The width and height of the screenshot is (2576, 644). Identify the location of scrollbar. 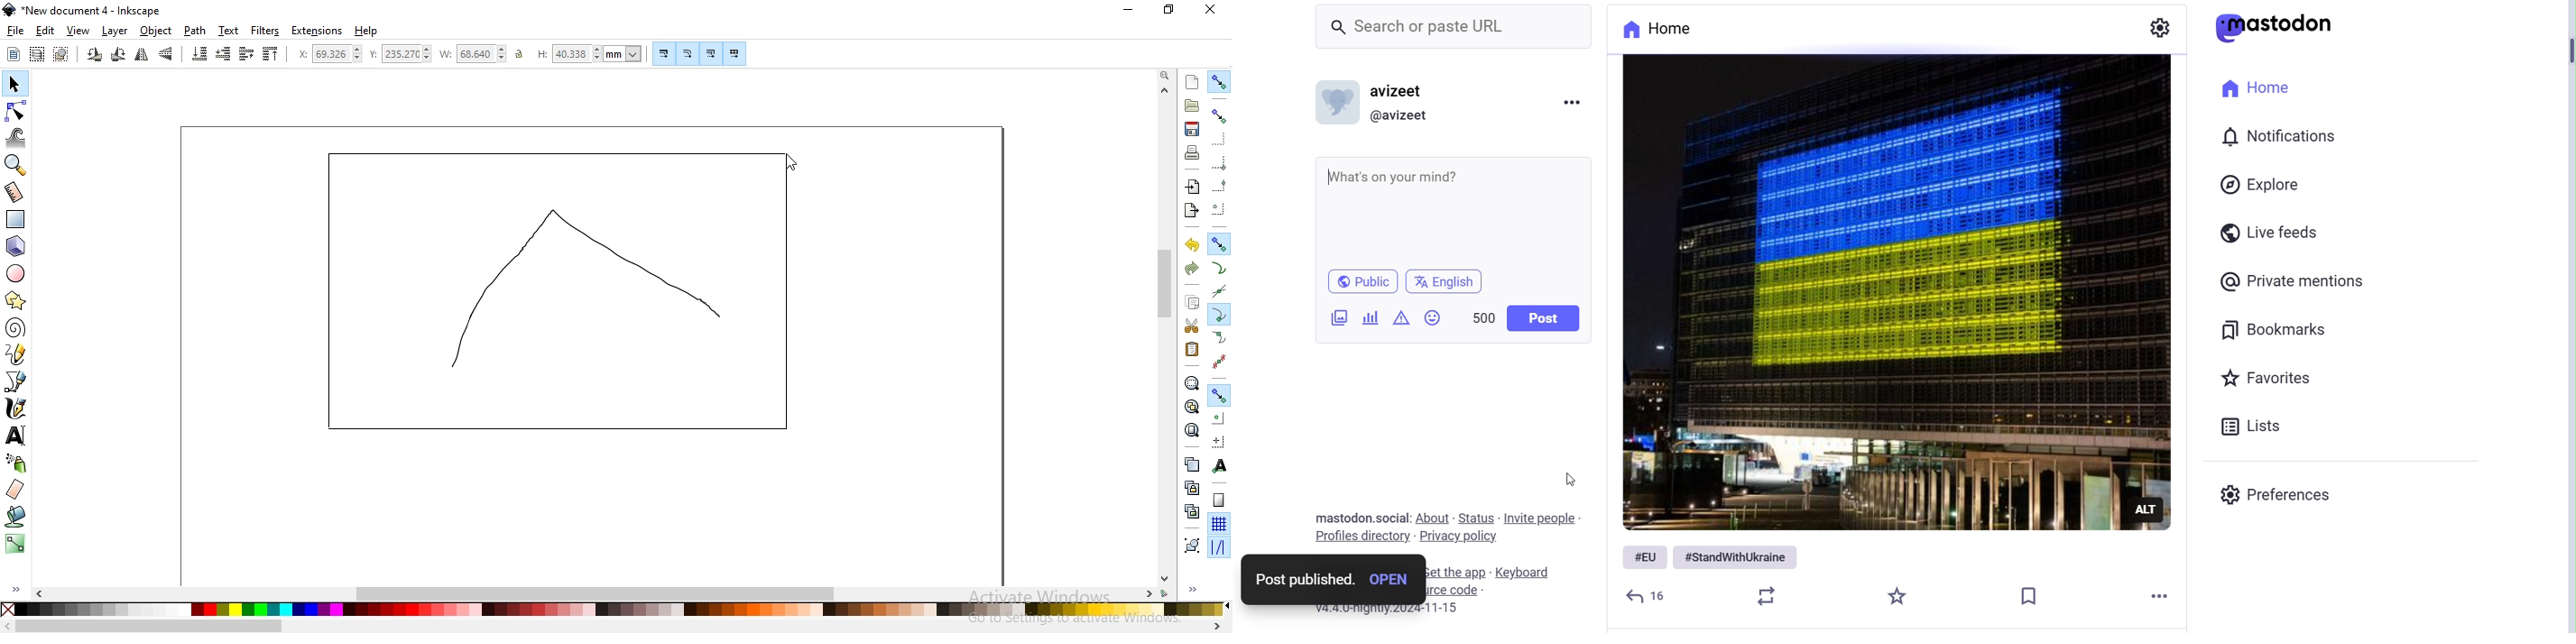
(150, 628).